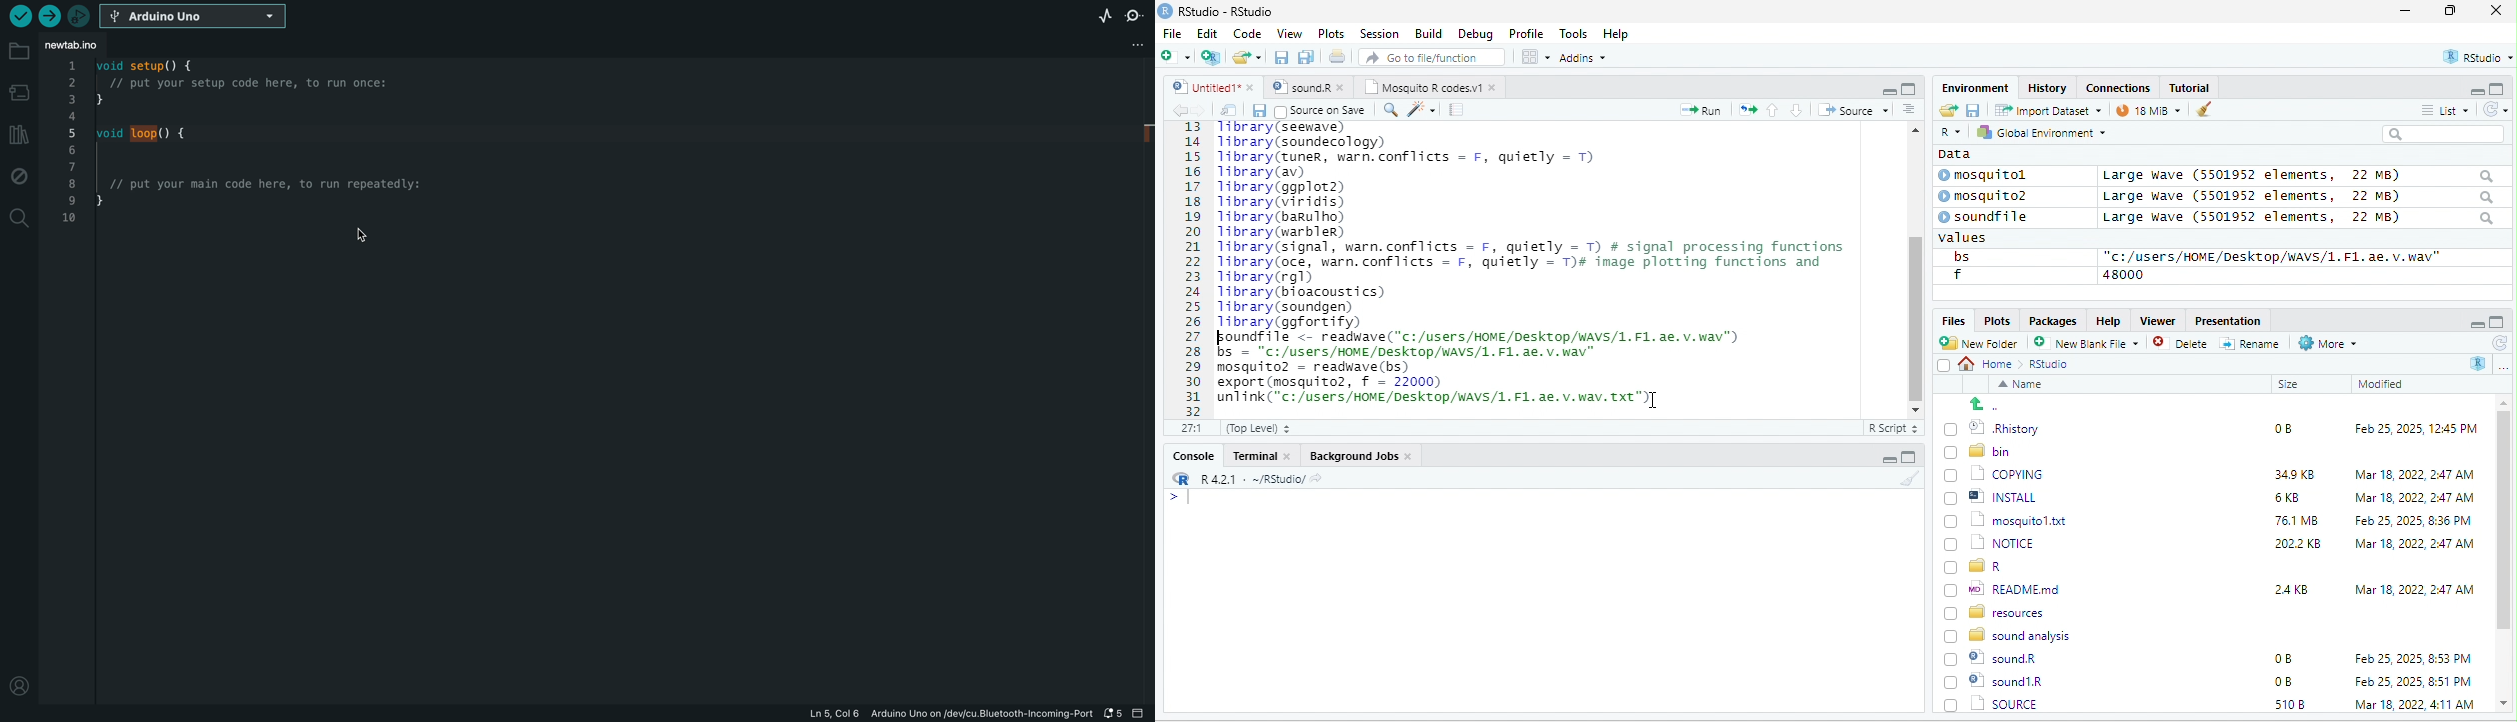 This screenshot has width=2520, height=728. What do you see at coordinates (1262, 455) in the screenshot?
I see `Terminal` at bounding box center [1262, 455].